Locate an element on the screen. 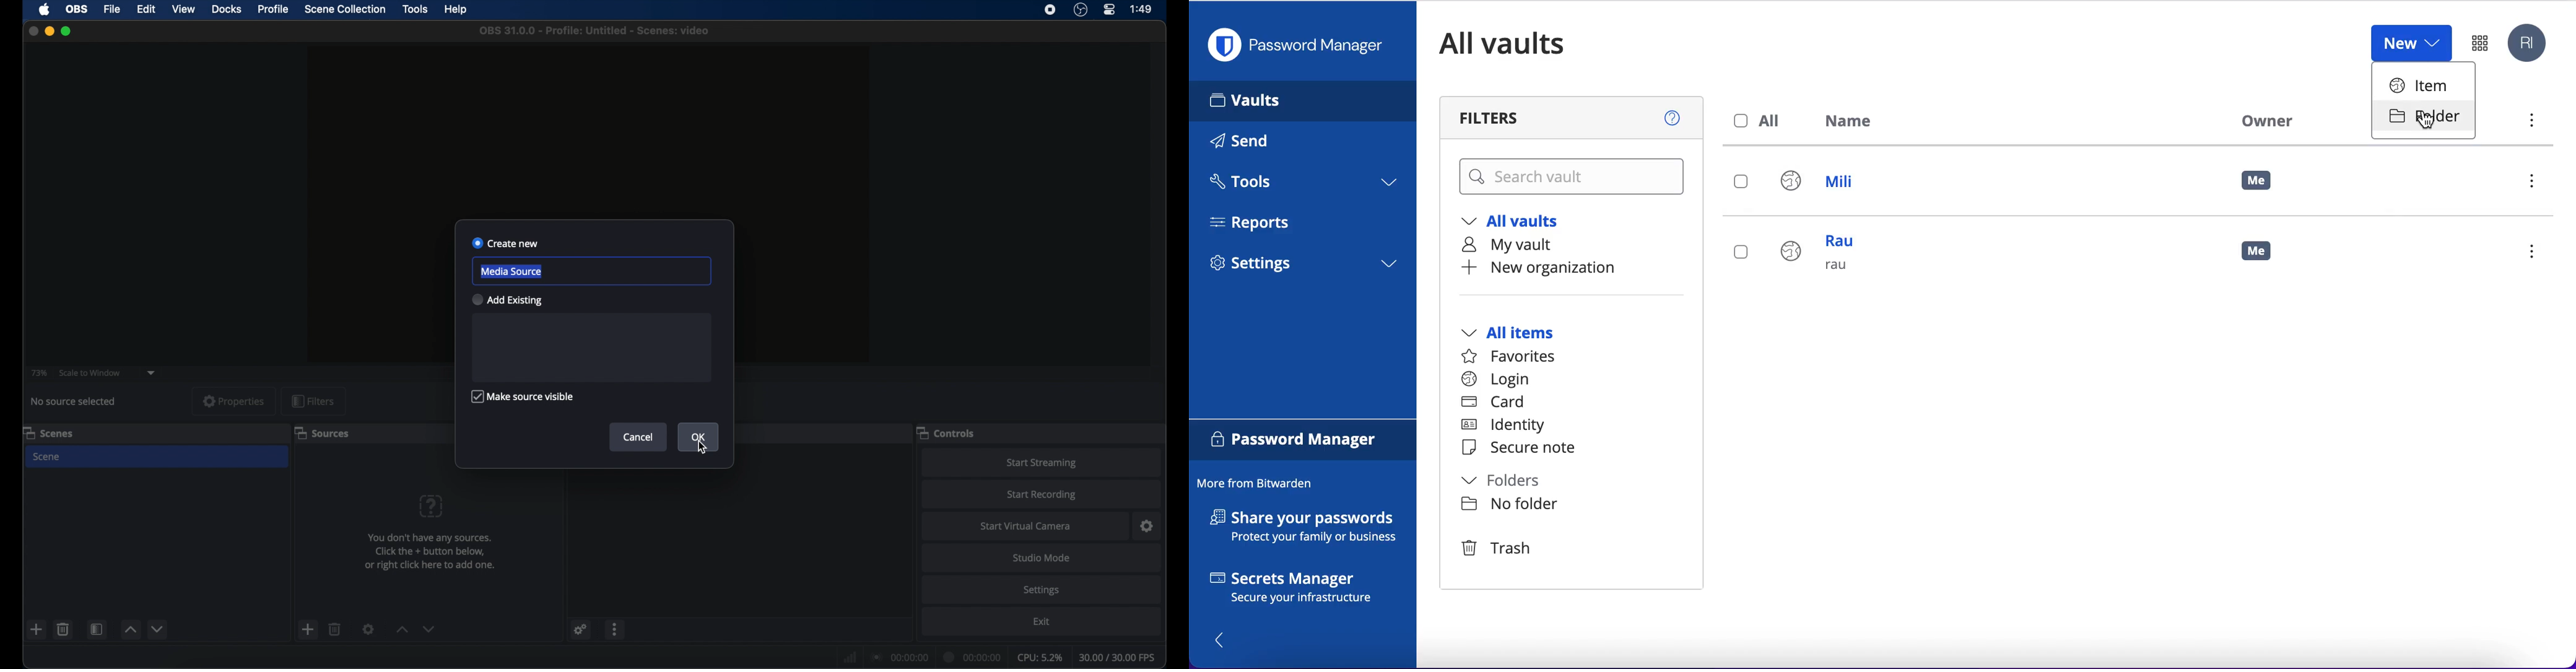  cursor is located at coordinates (2430, 123).